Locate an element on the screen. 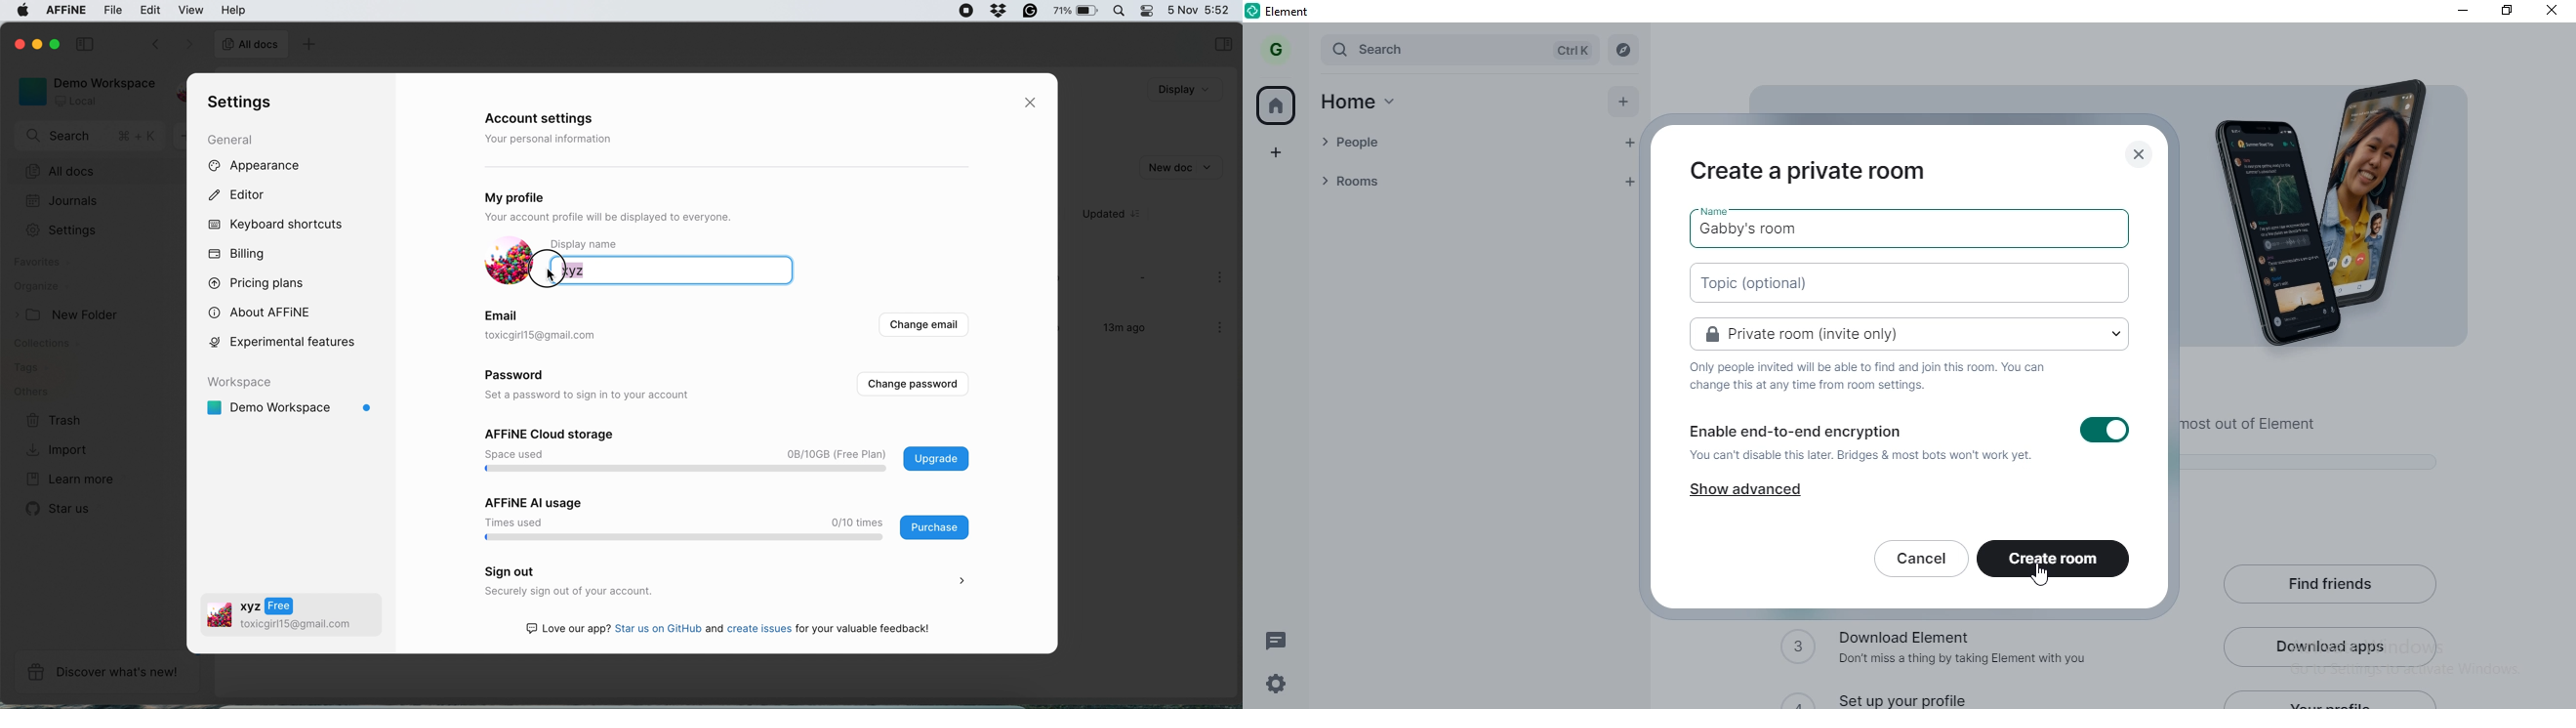  close is located at coordinates (2137, 155).